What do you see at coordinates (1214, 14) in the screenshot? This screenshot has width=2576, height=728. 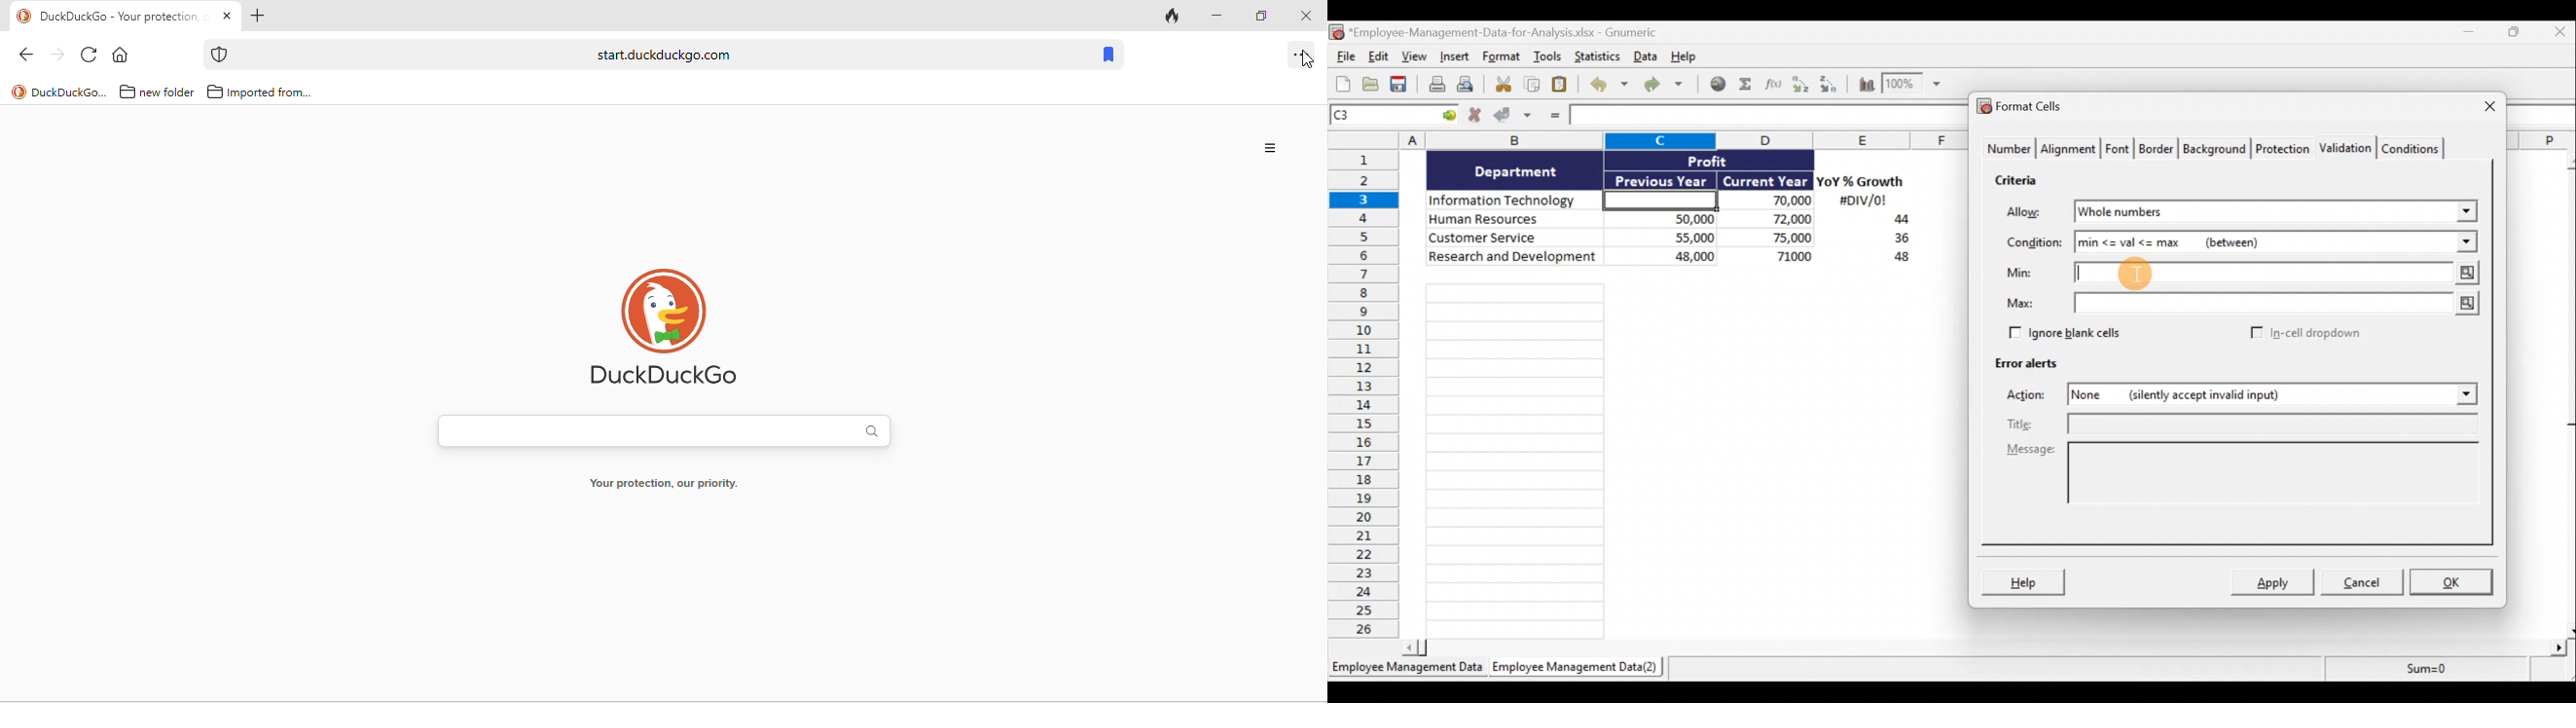 I see `minimize` at bounding box center [1214, 14].